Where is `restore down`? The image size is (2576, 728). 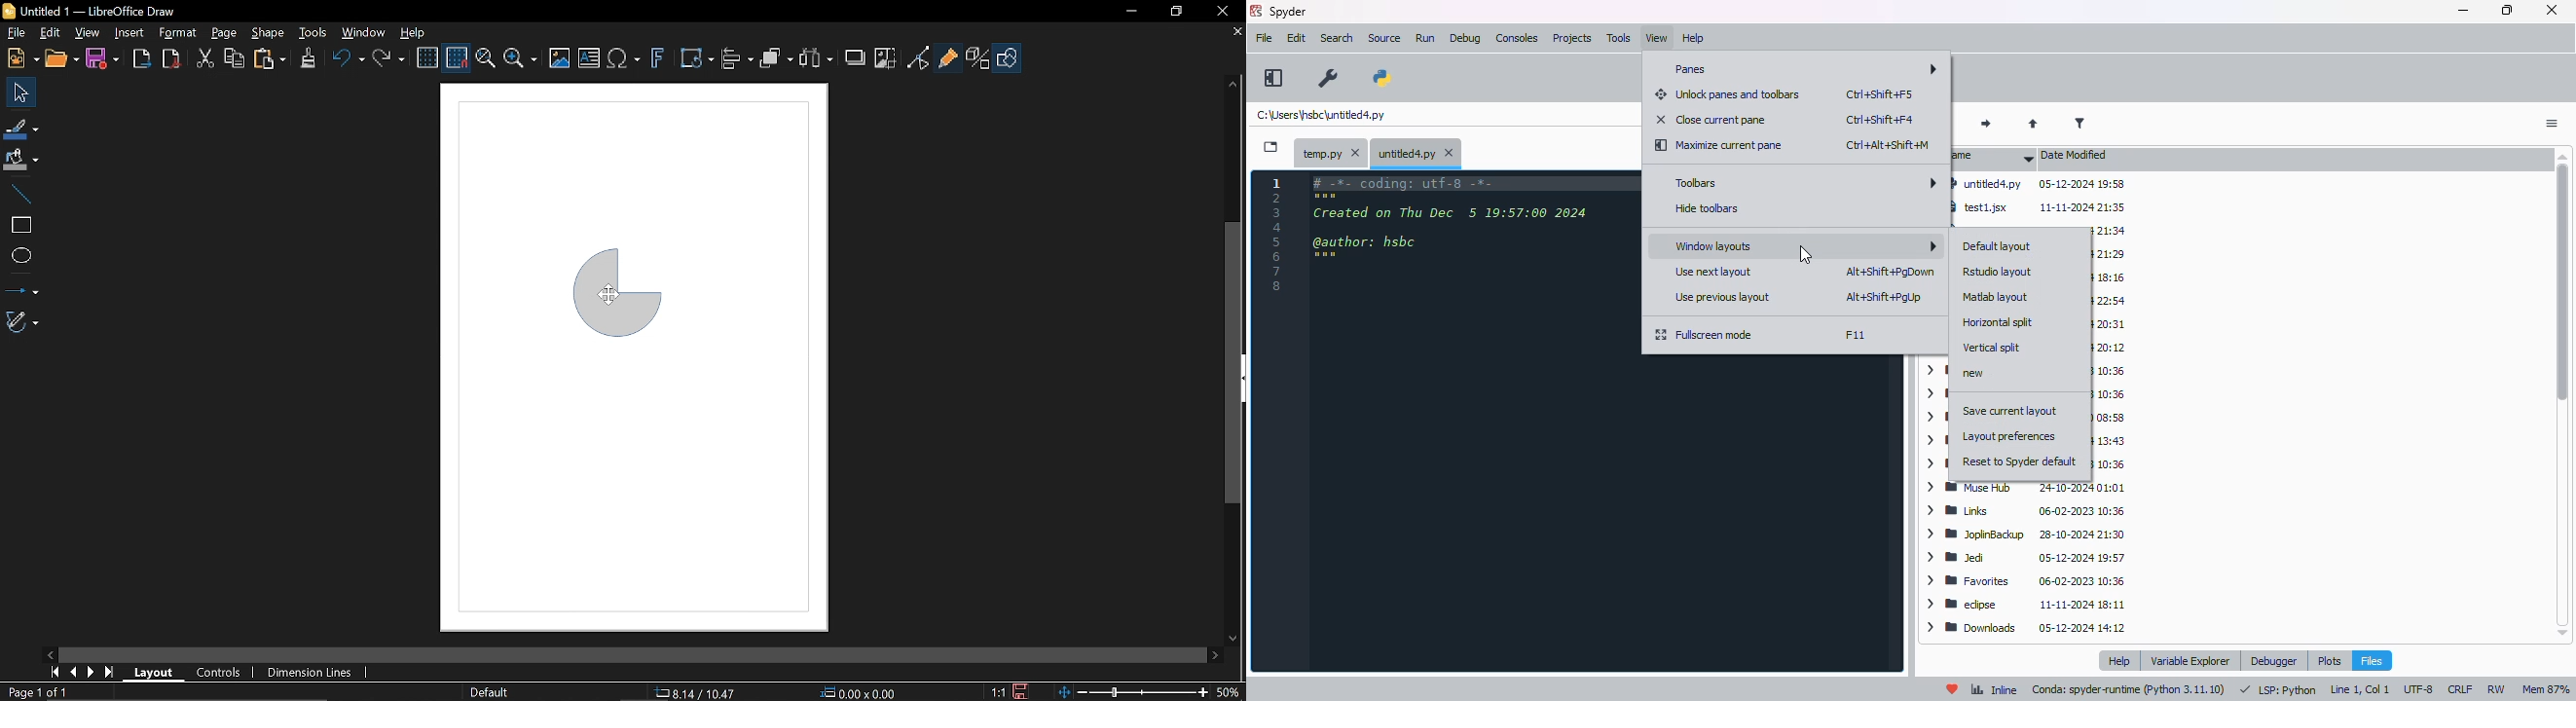 restore down is located at coordinates (1178, 10).